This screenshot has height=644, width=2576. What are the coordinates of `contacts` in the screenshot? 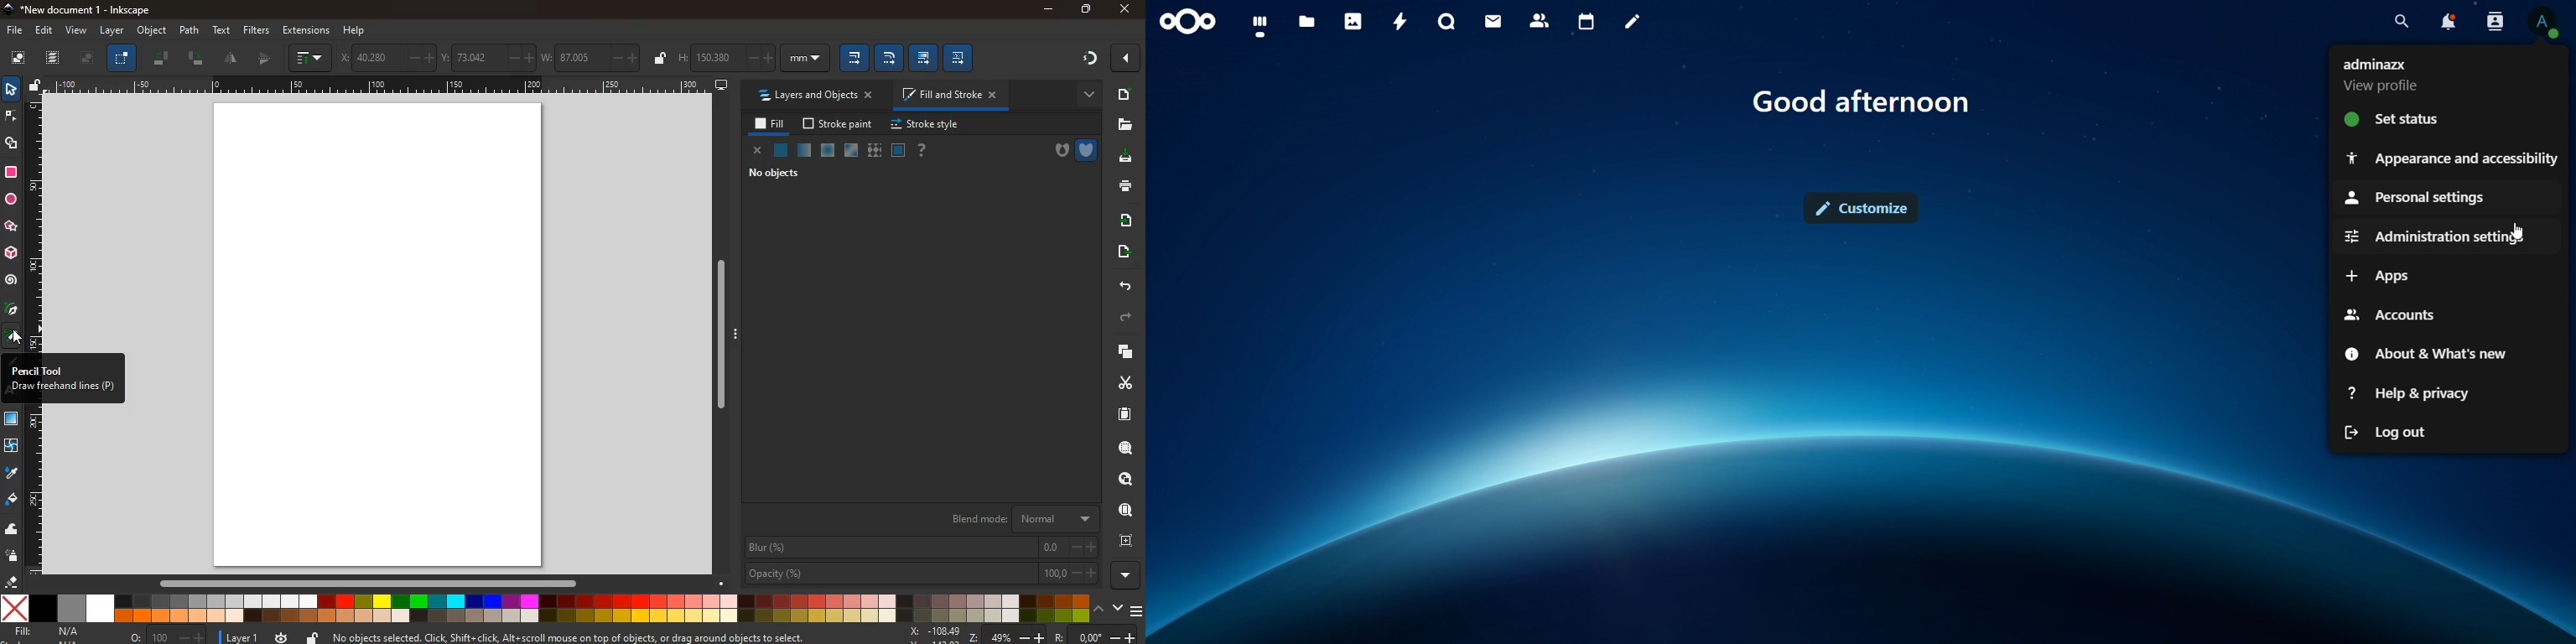 It's located at (1539, 20).